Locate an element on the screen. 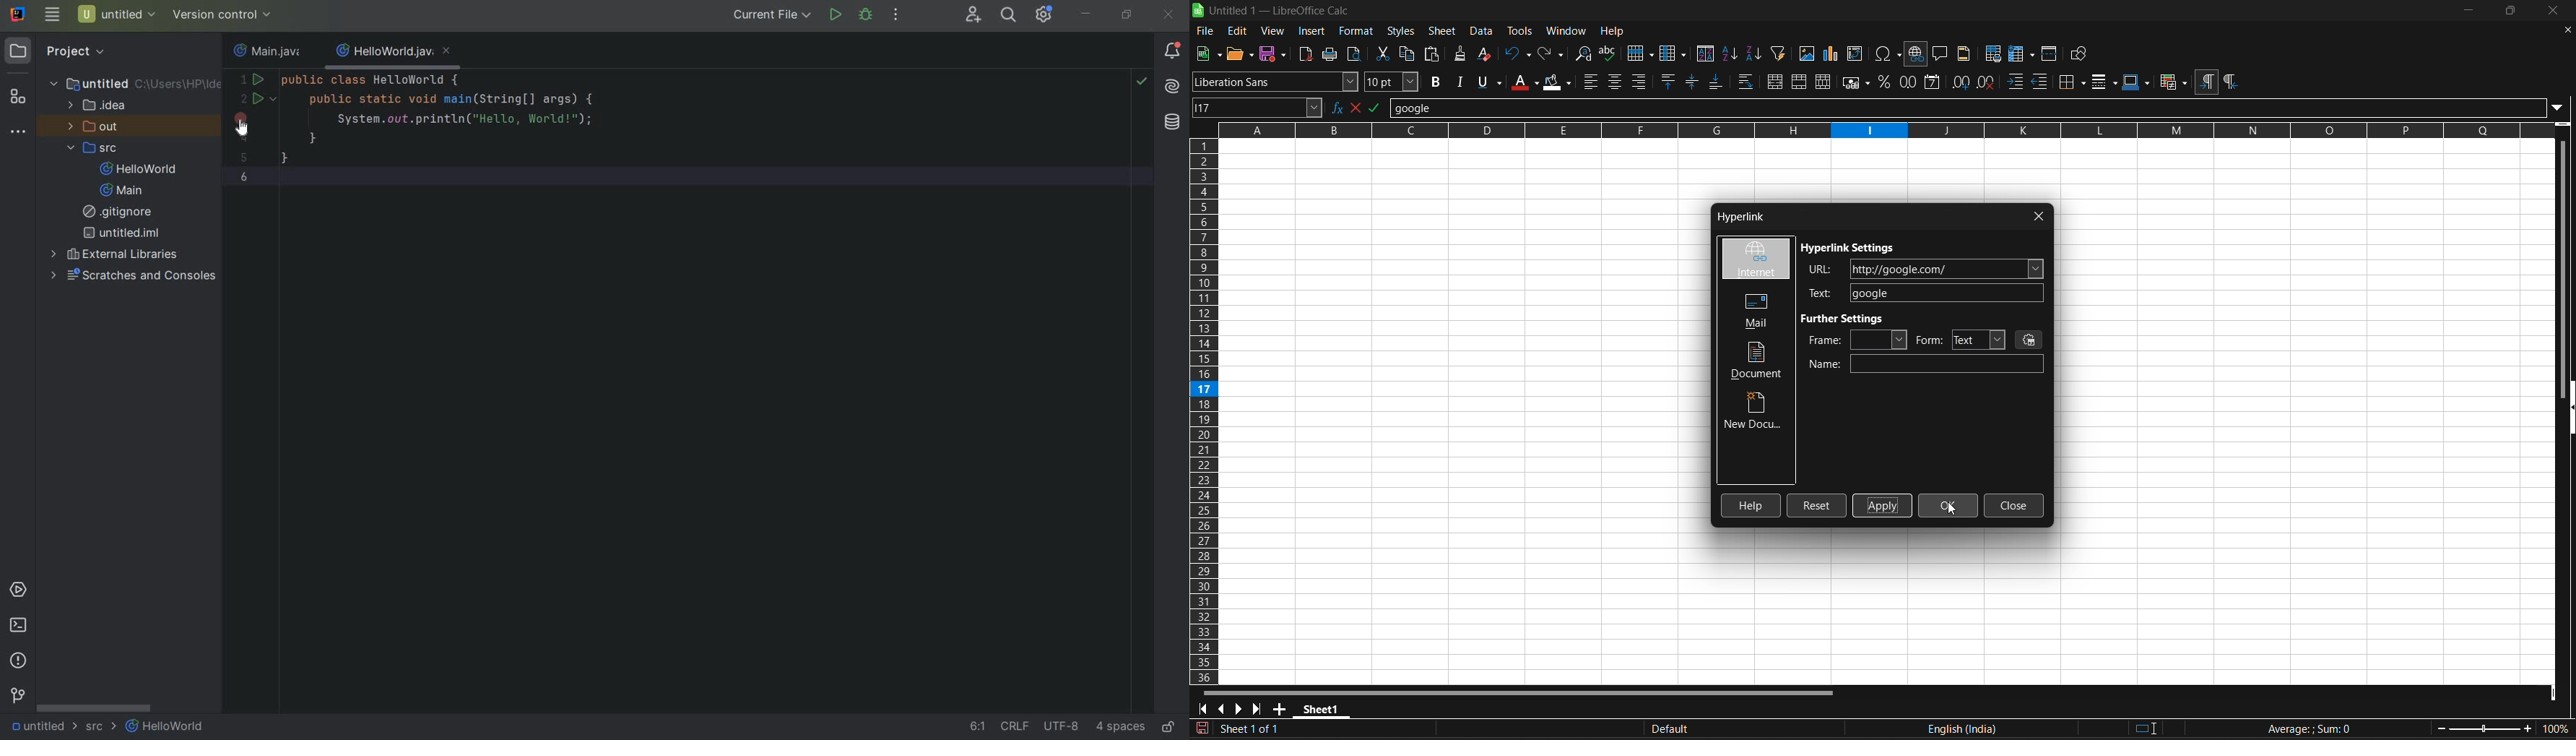 The width and height of the screenshot is (2576, 756). click apply is located at coordinates (1882, 506).